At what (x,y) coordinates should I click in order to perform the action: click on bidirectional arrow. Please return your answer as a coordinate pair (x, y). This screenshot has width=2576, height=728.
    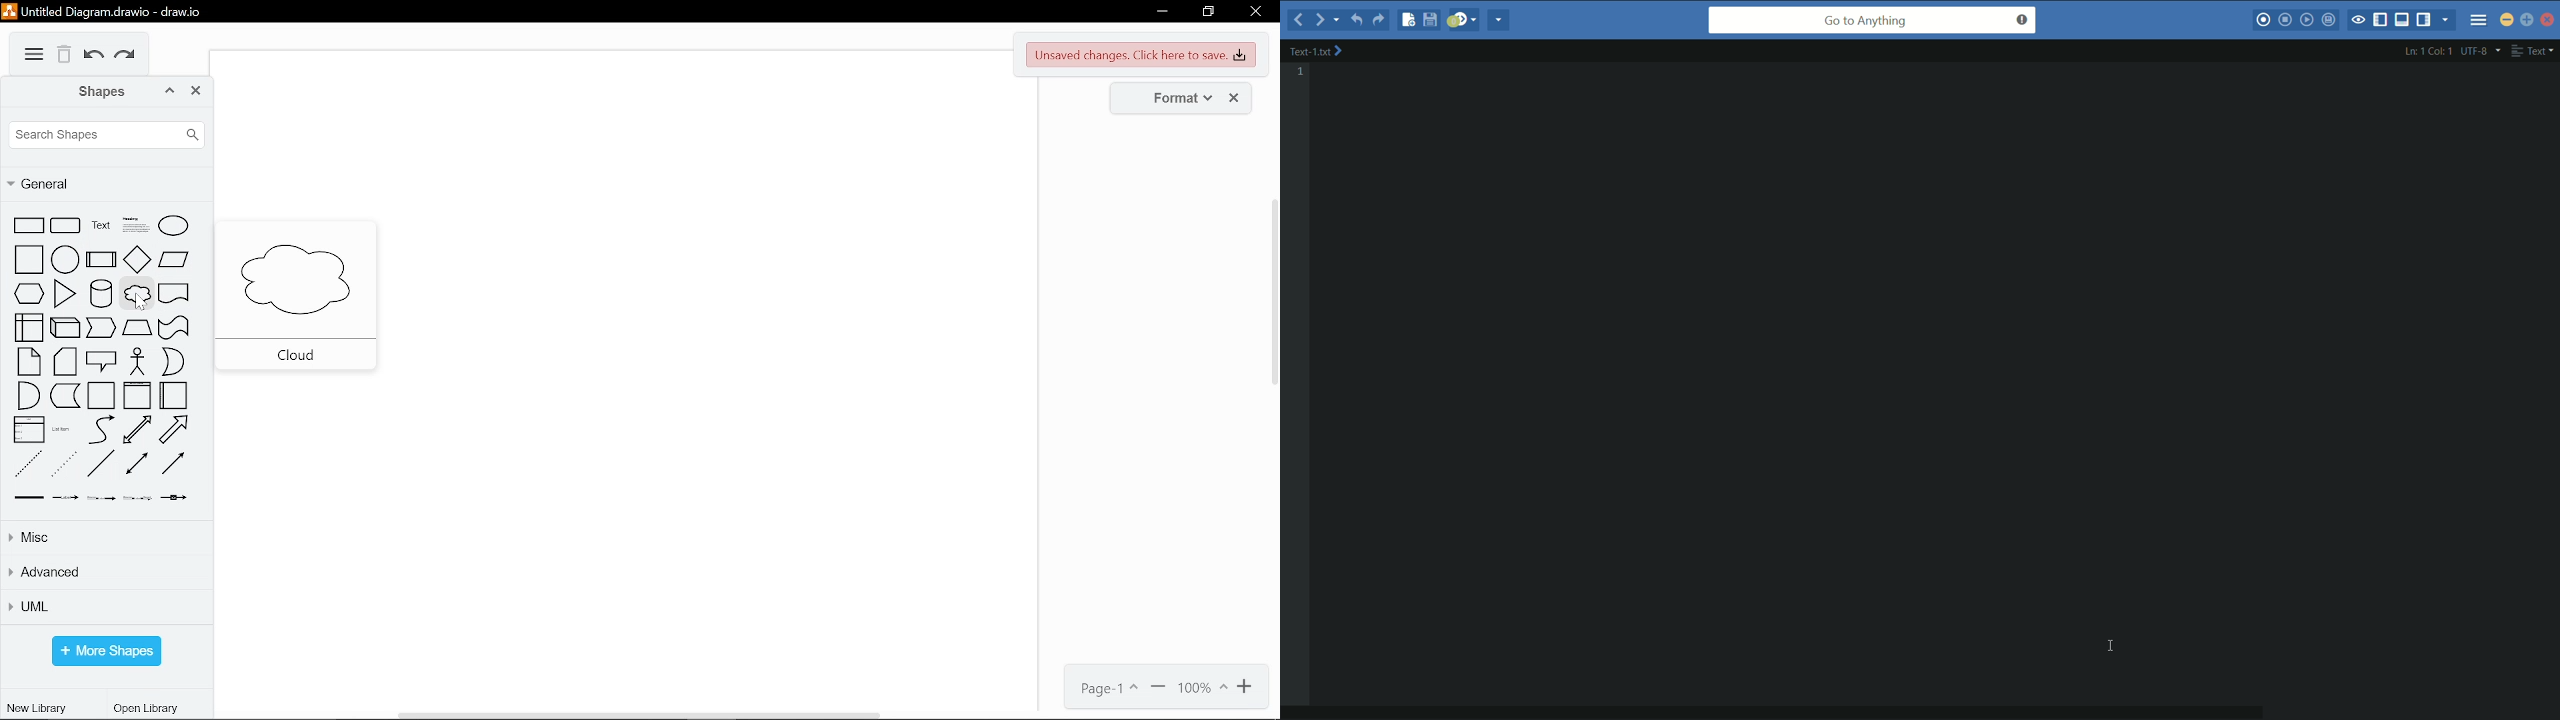
    Looking at the image, I should click on (137, 430).